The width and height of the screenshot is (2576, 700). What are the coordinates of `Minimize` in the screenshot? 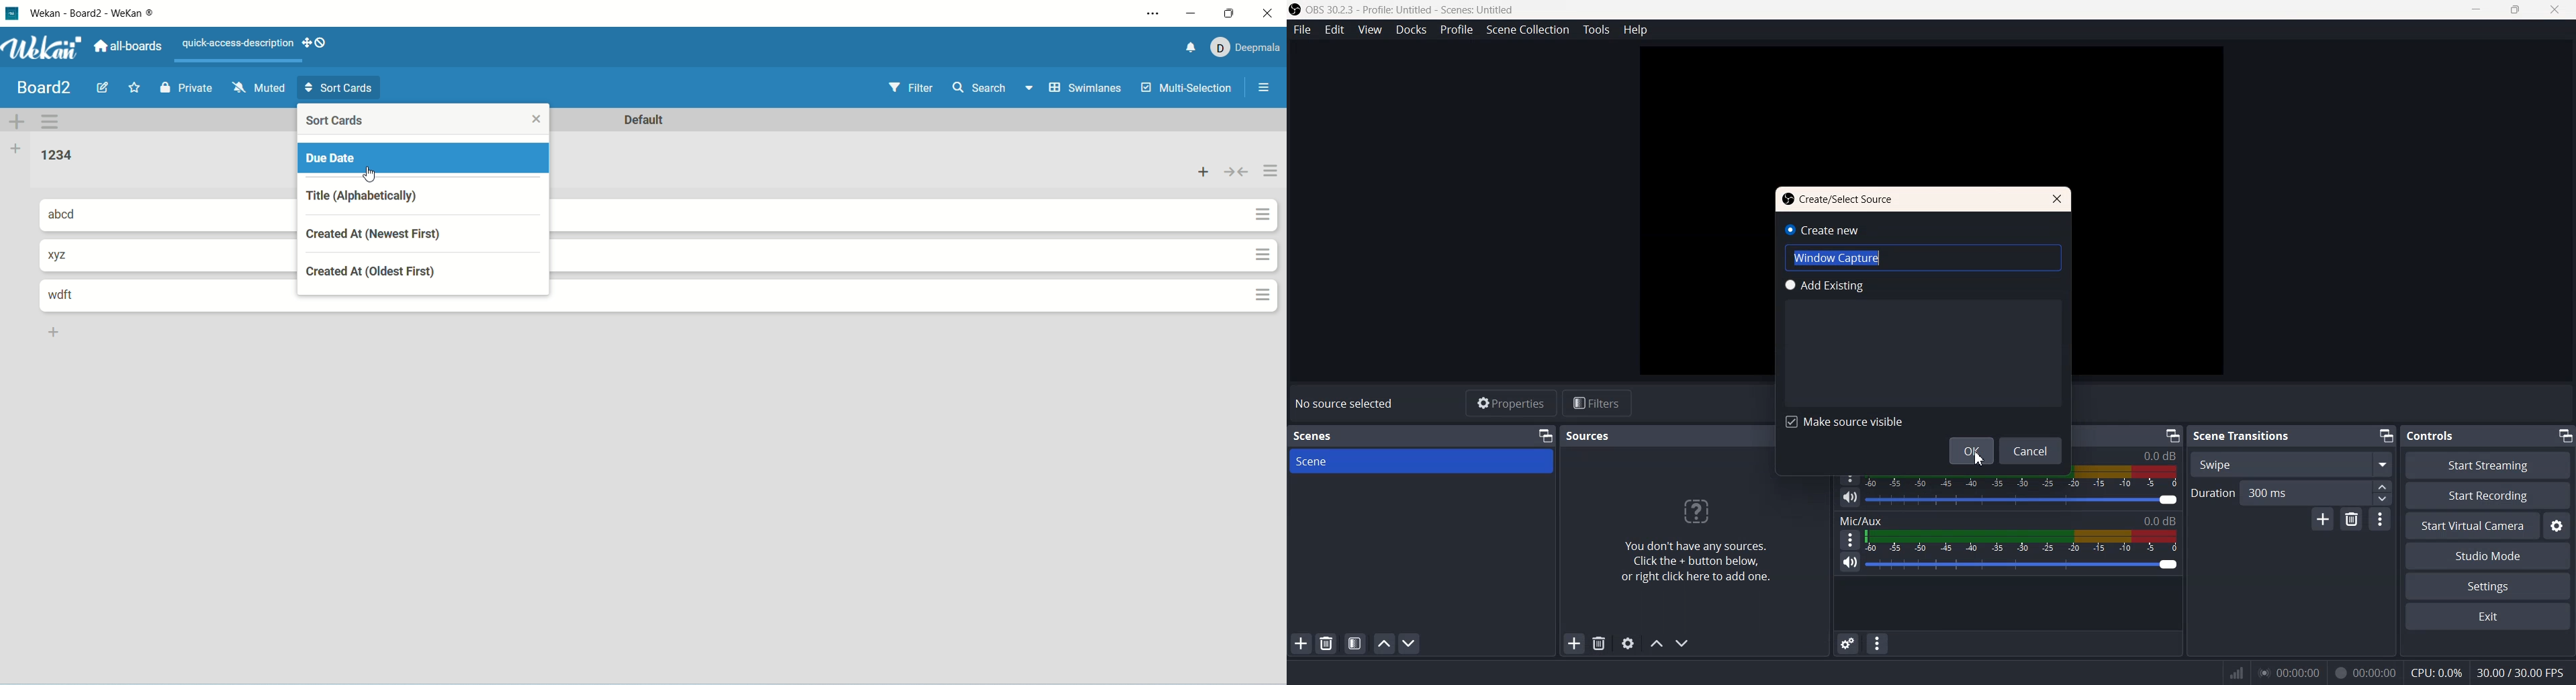 It's located at (2479, 10).